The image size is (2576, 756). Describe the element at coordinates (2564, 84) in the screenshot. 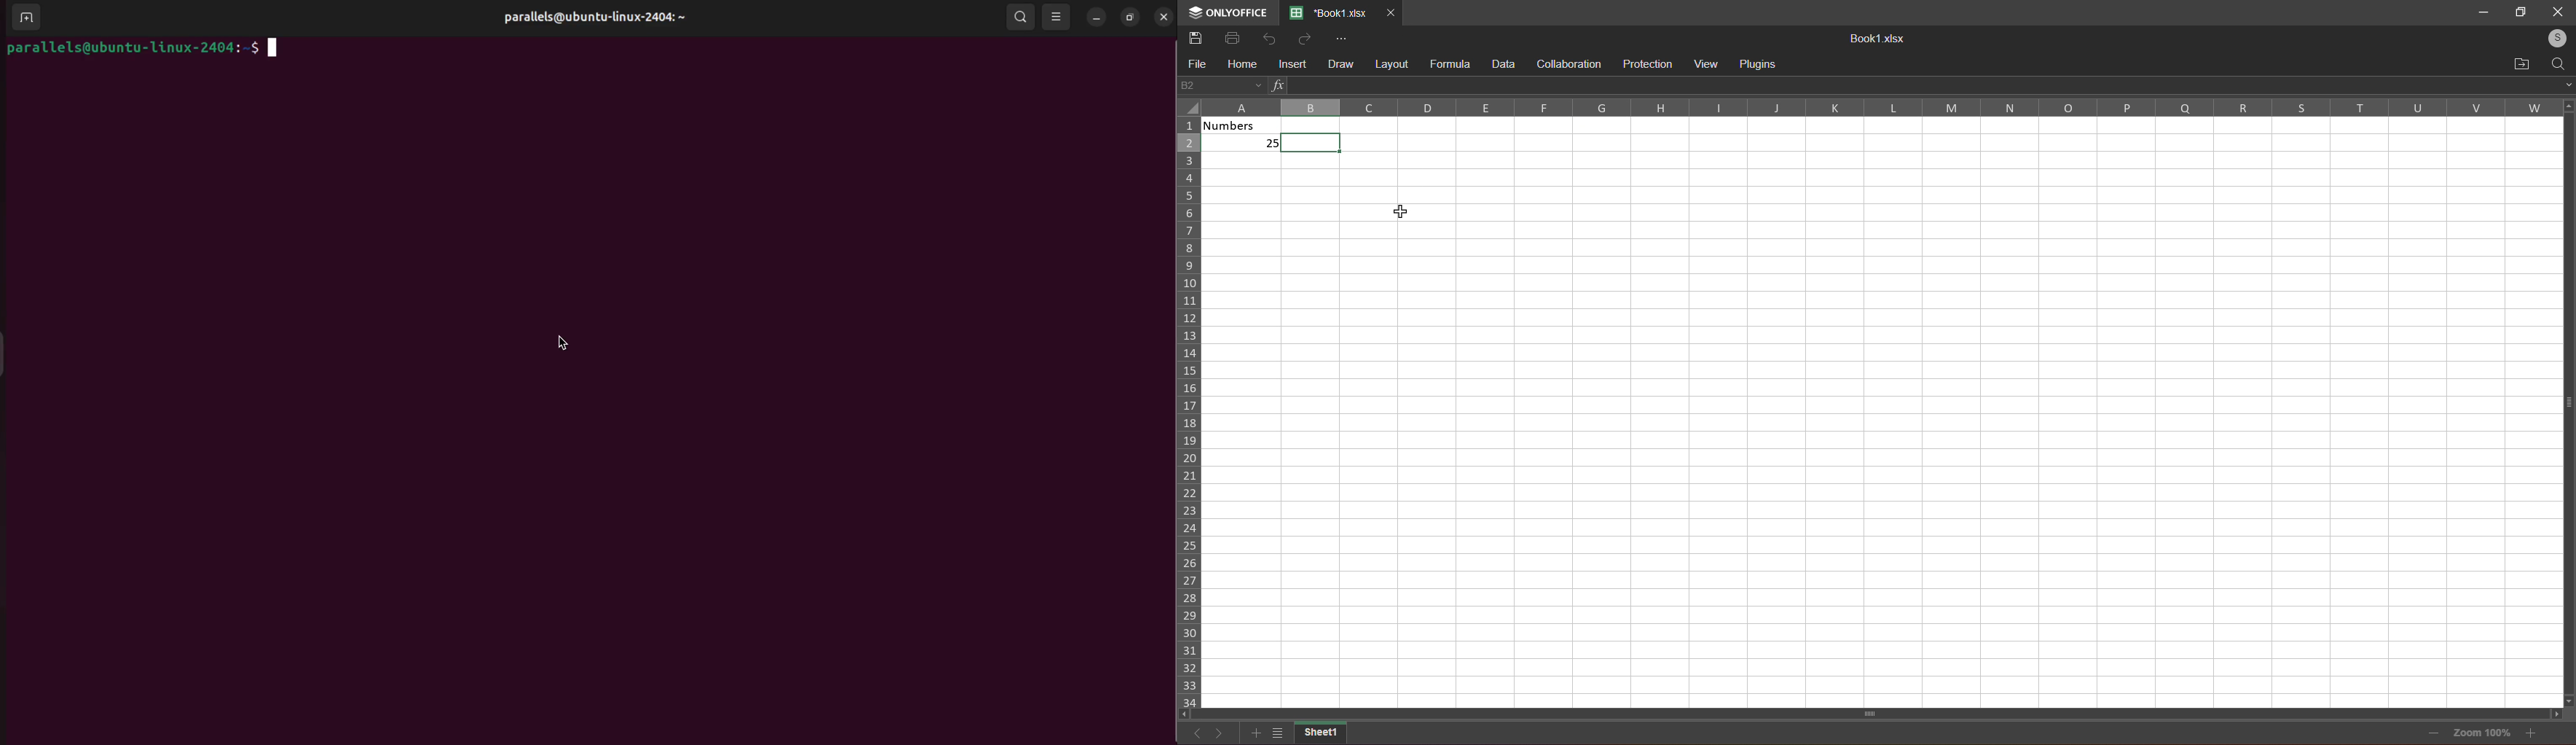

I see `expand` at that location.